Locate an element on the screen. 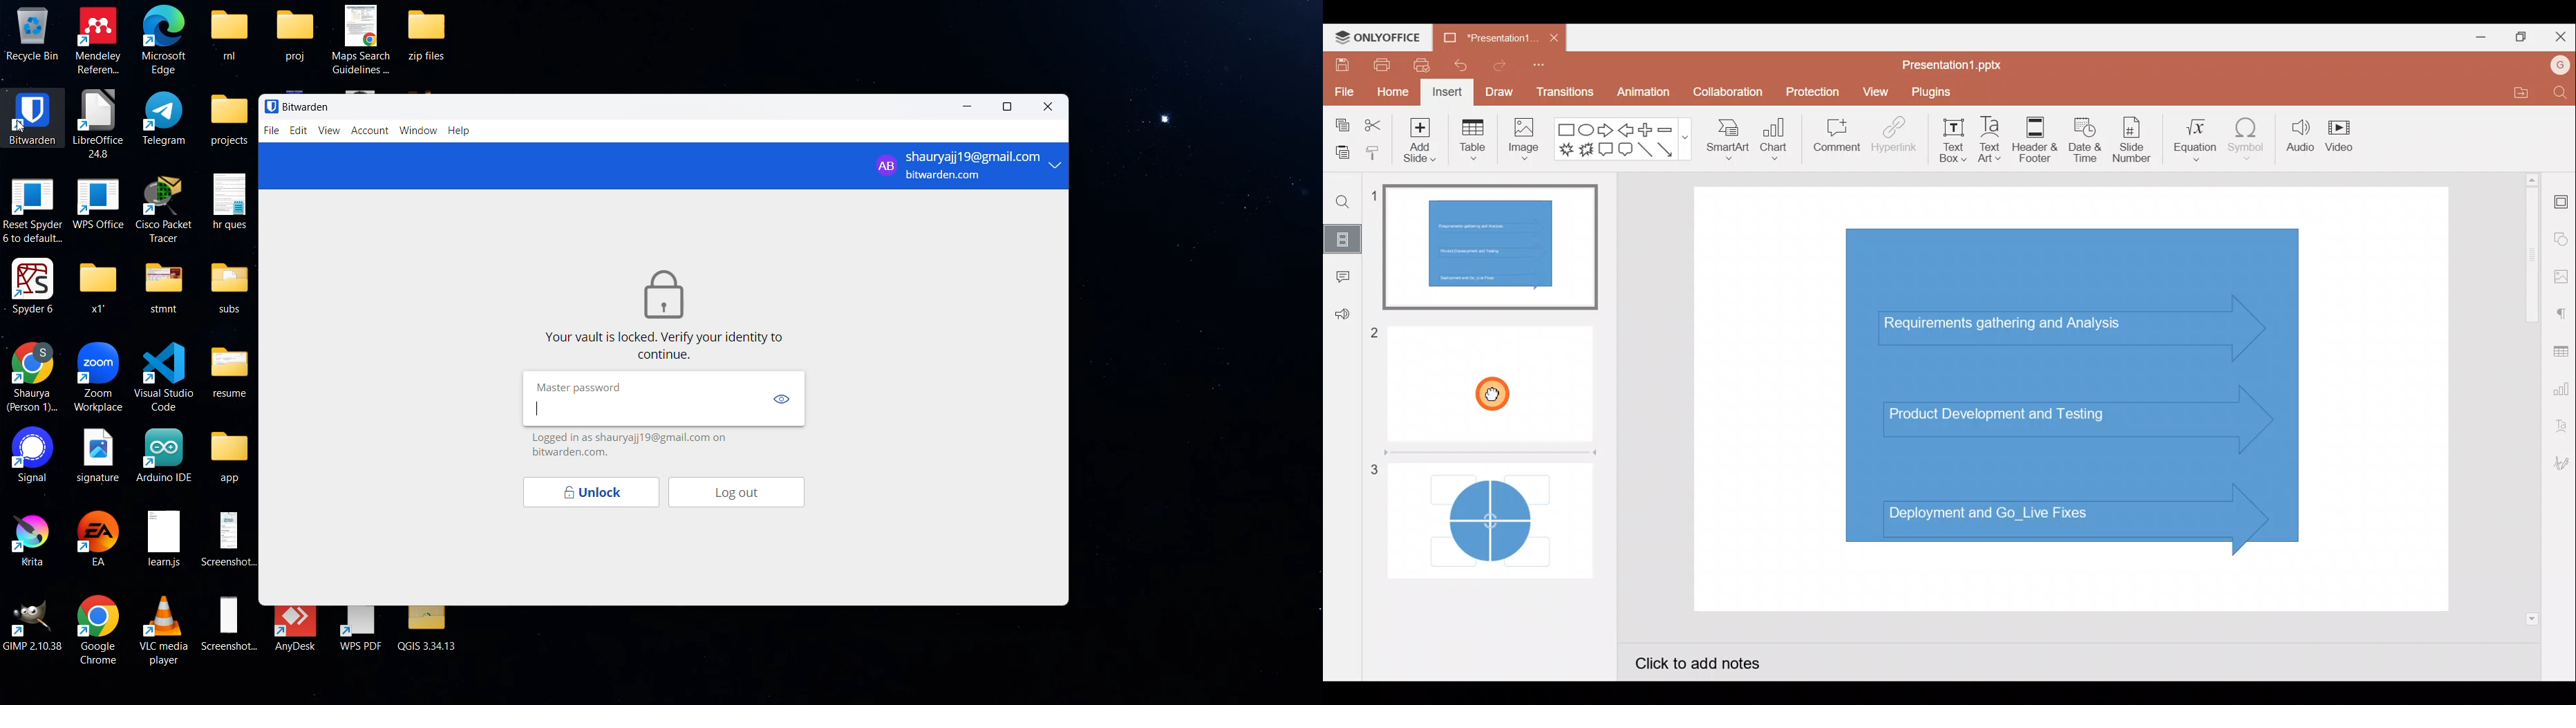 The width and height of the screenshot is (2576, 728). VLC media player is located at coordinates (166, 628).